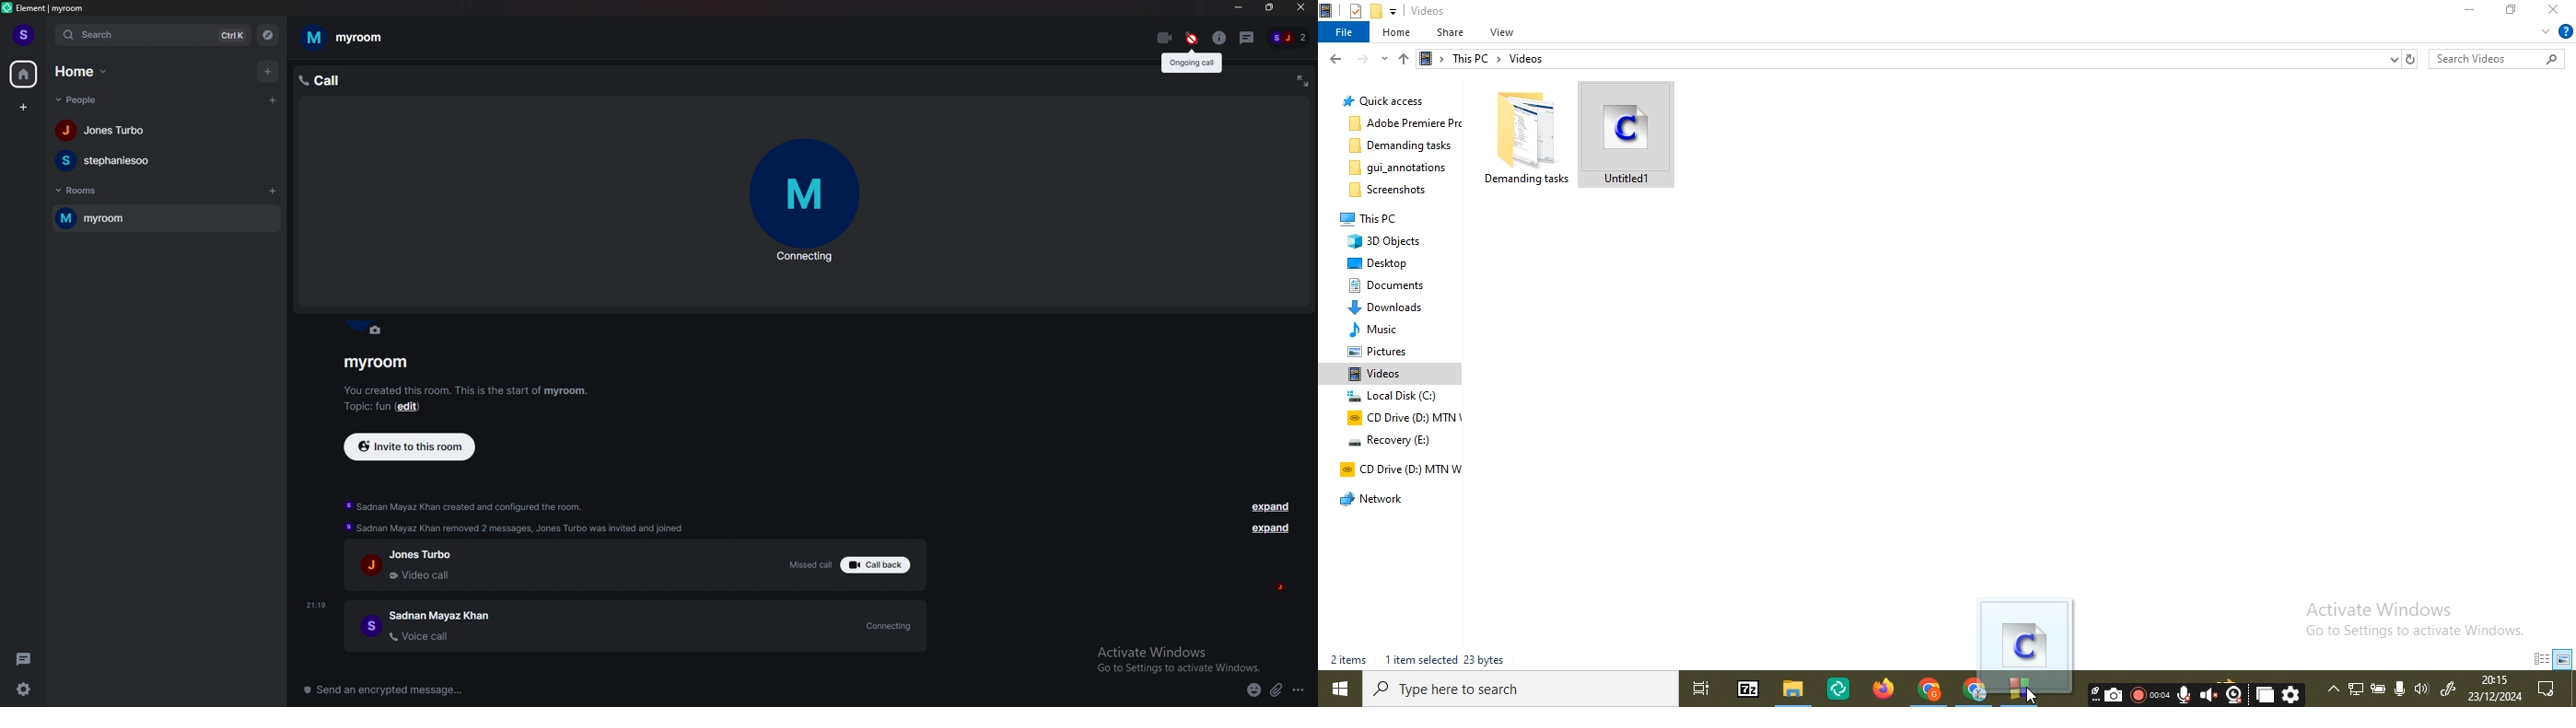 This screenshot has height=728, width=2576. What do you see at coordinates (92, 189) in the screenshot?
I see `rooms` at bounding box center [92, 189].